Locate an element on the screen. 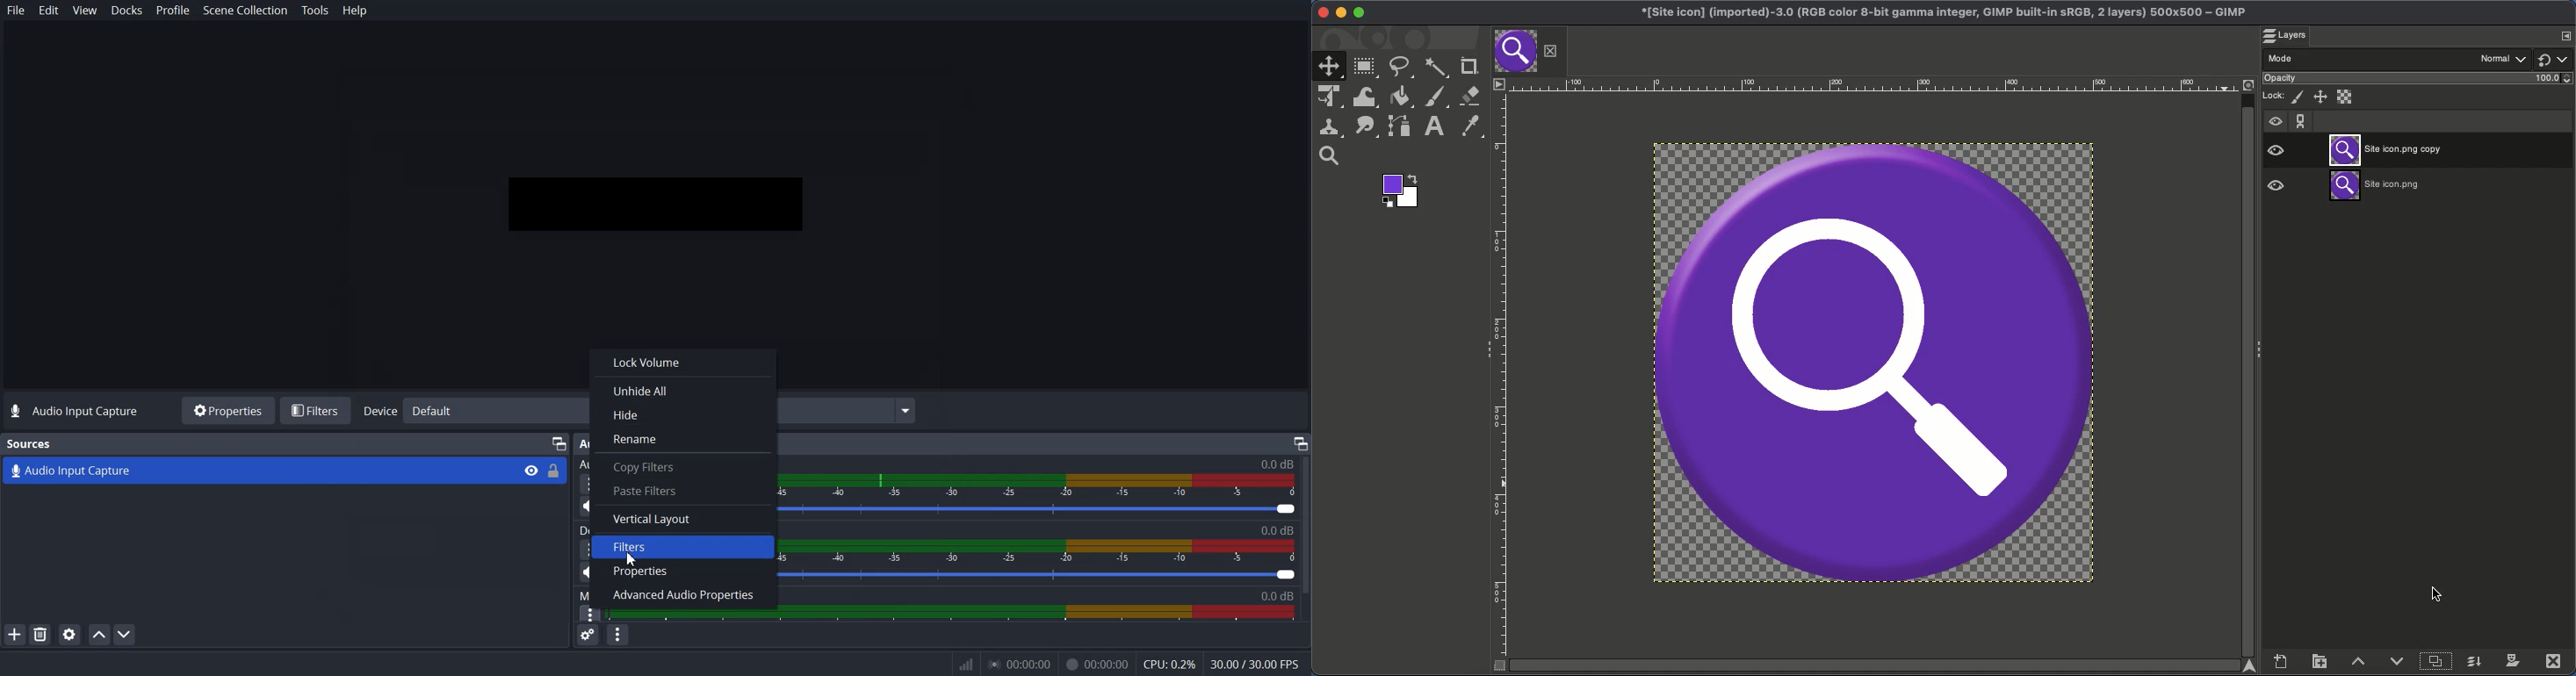 The image size is (2576, 700). Volume Indicator is located at coordinates (1047, 557).